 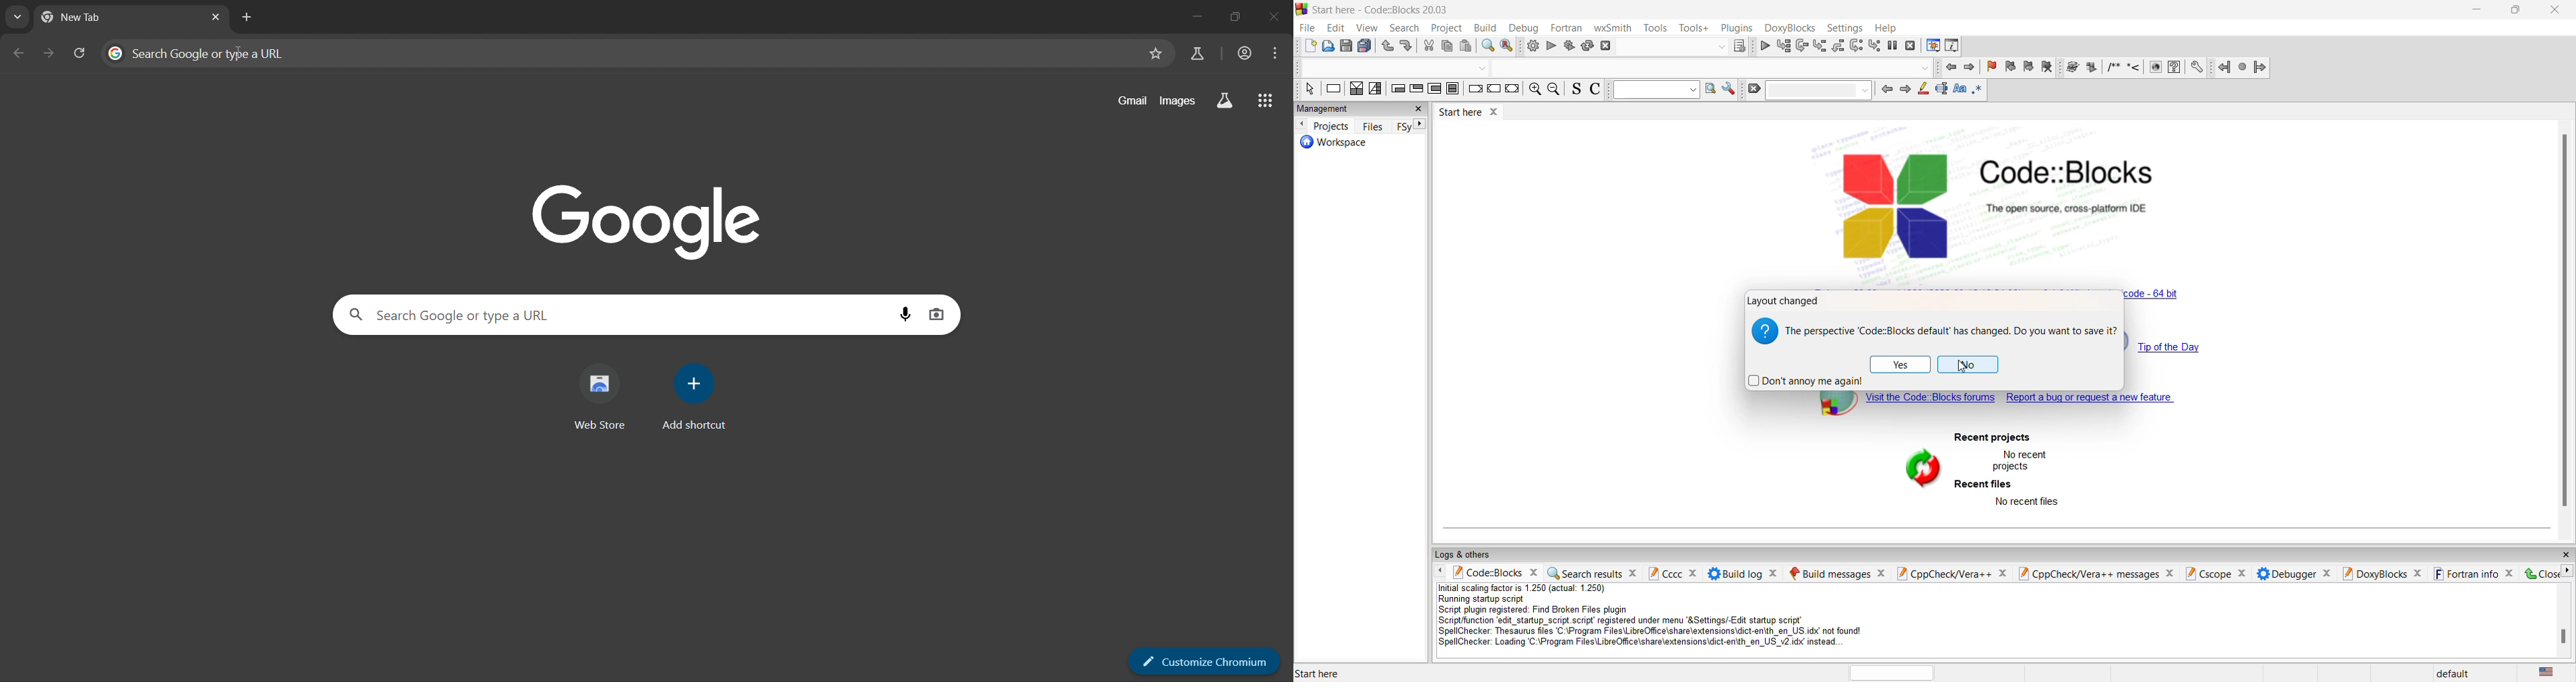 What do you see at coordinates (1984, 485) in the screenshot?
I see `recent files` at bounding box center [1984, 485].